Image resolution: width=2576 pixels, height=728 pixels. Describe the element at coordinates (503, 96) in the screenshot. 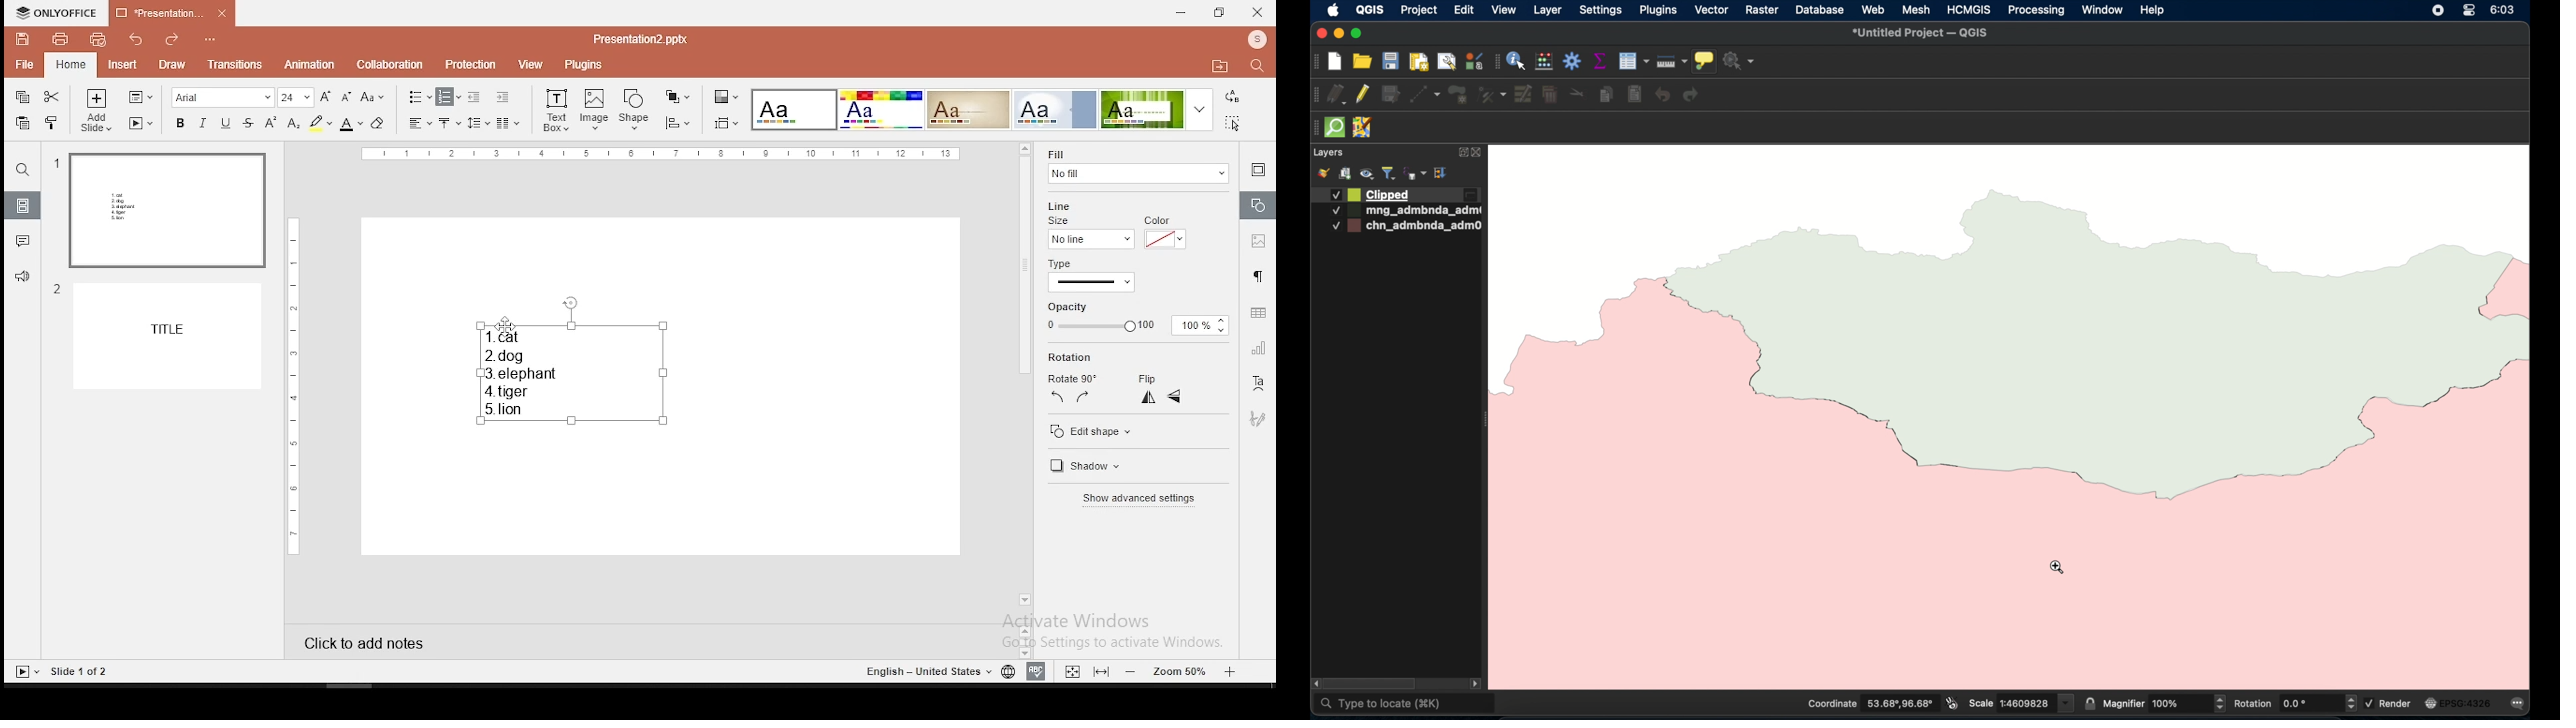

I see `increase indent` at that location.